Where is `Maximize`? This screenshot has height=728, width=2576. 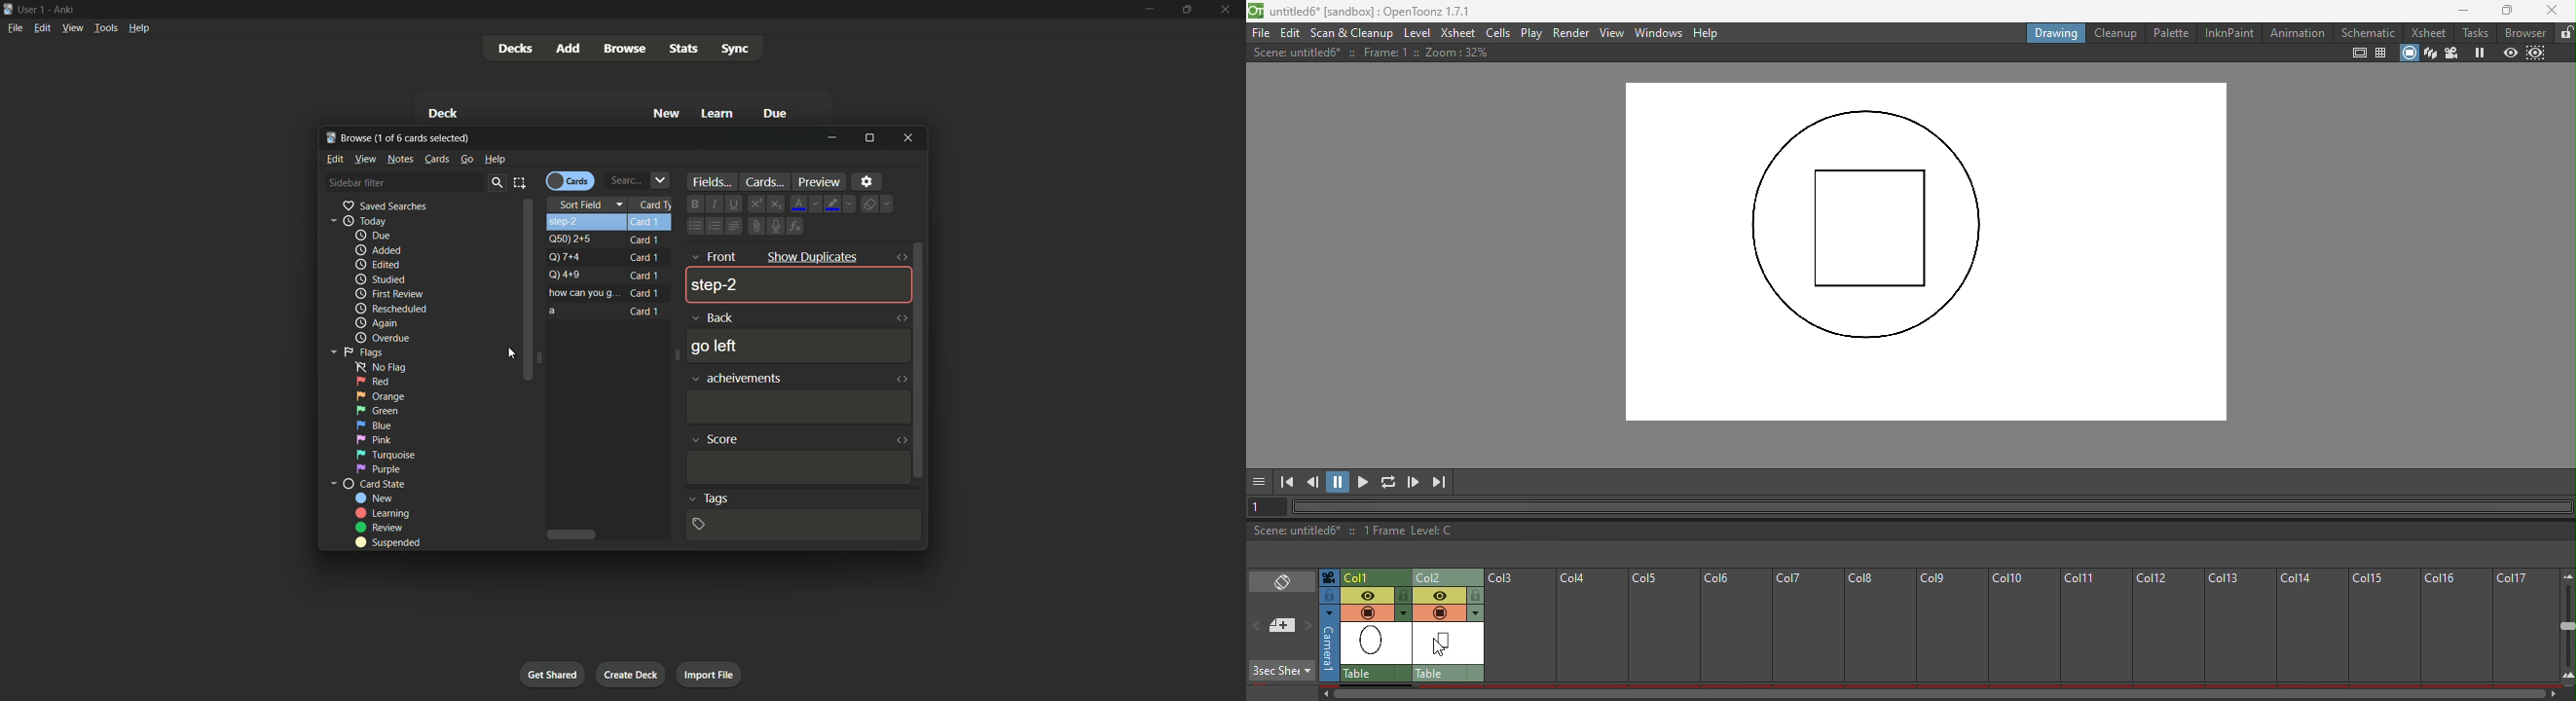 Maximize is located at coordinates (2502, 12).